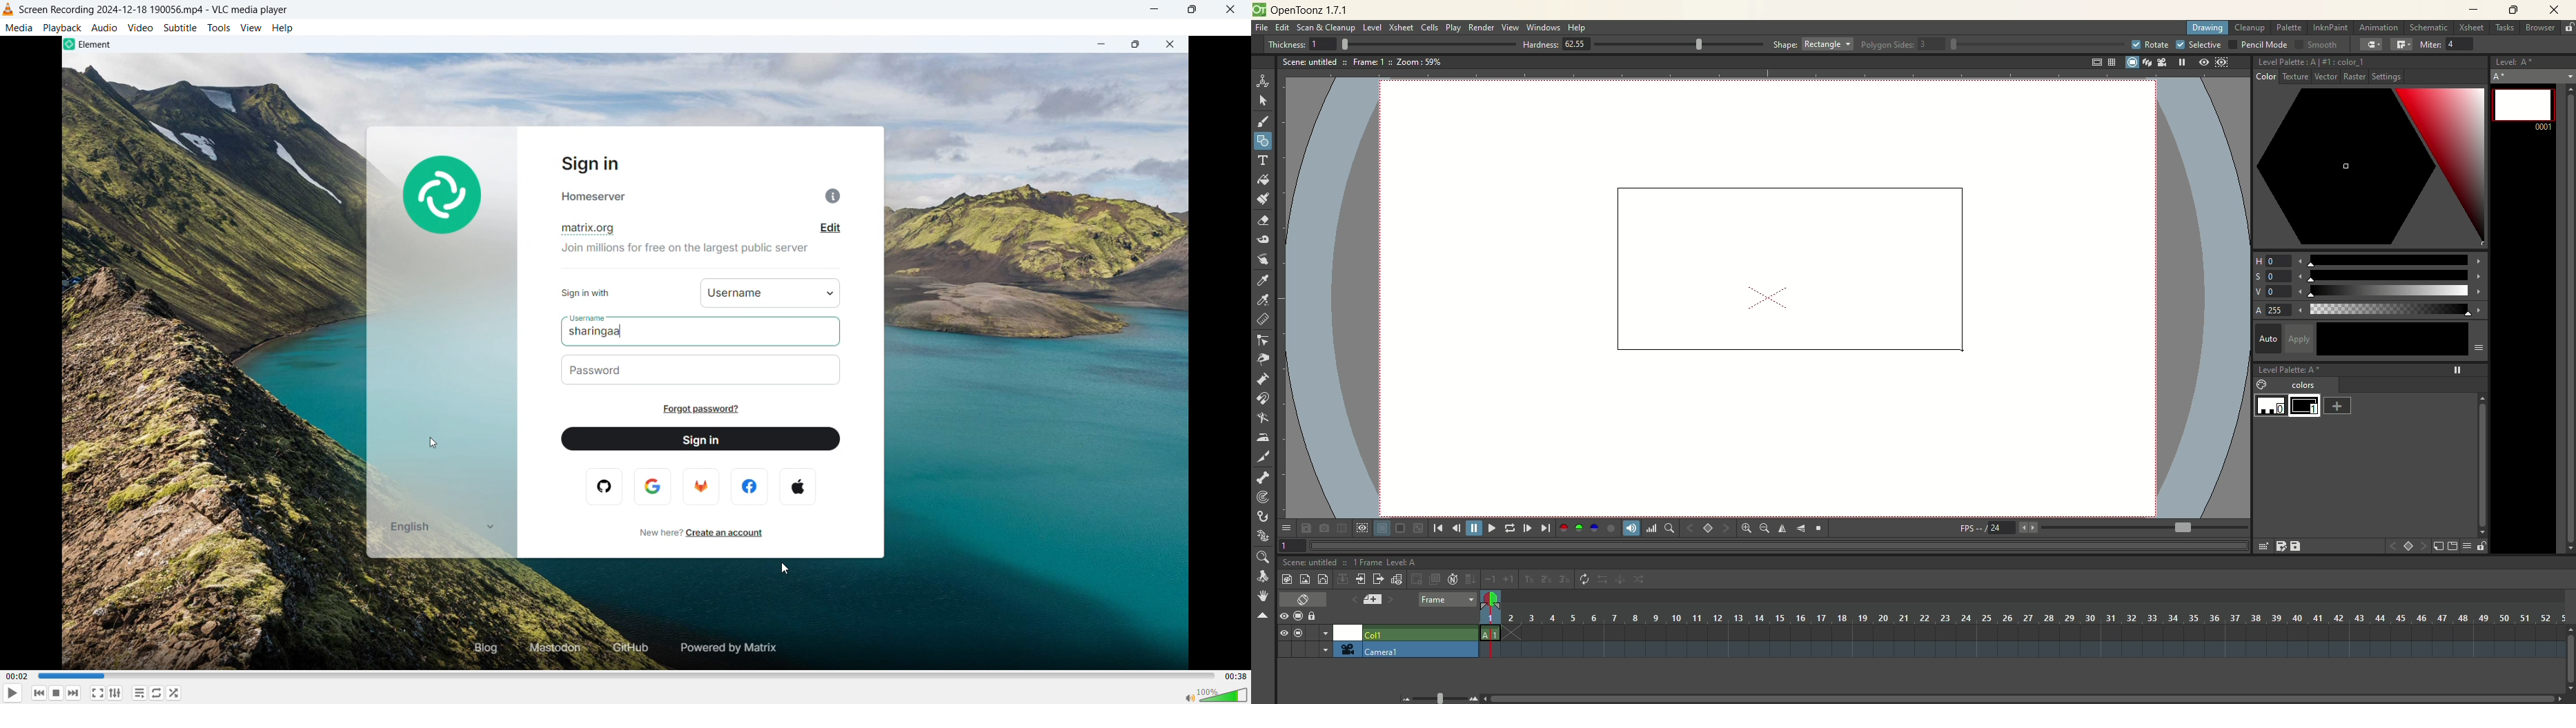 This screenshot has height=728, width=2576. Describe the element at coordinates (1262, 616) in the screenshot. I see `collapse toolbar` at that location.